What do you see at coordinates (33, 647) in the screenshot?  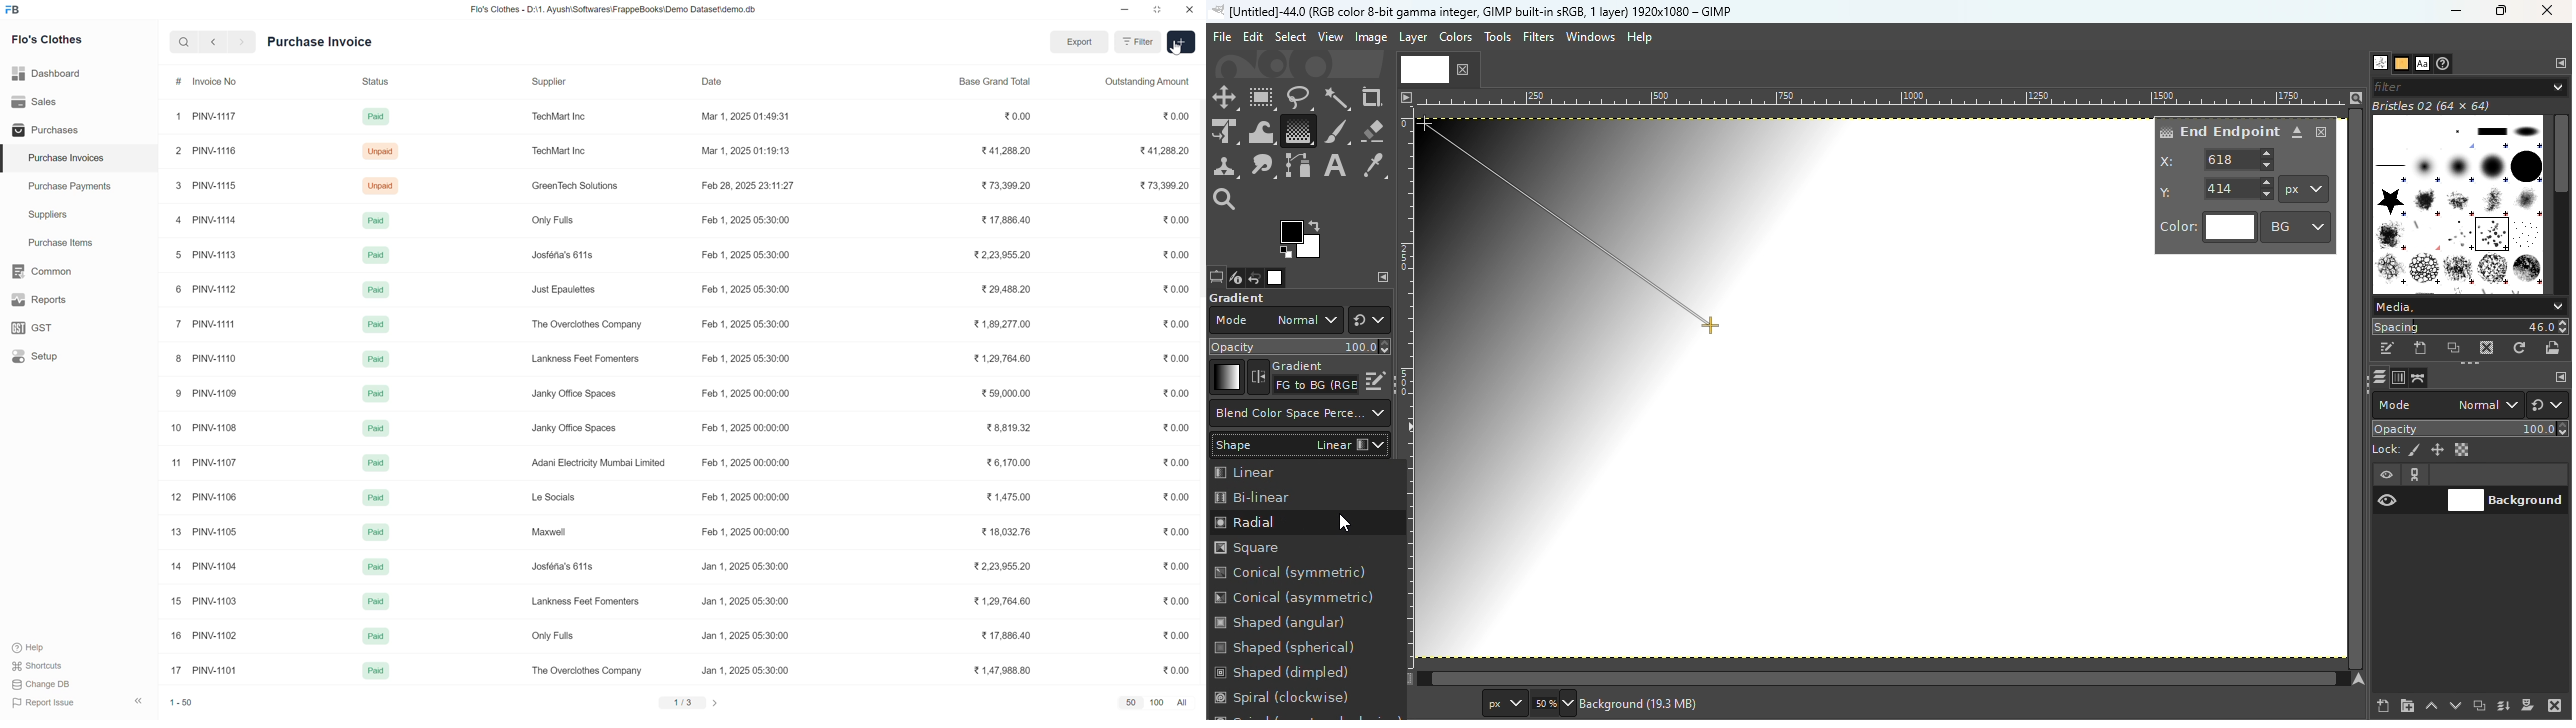 I see `Help` at bounding box center [33, 647].